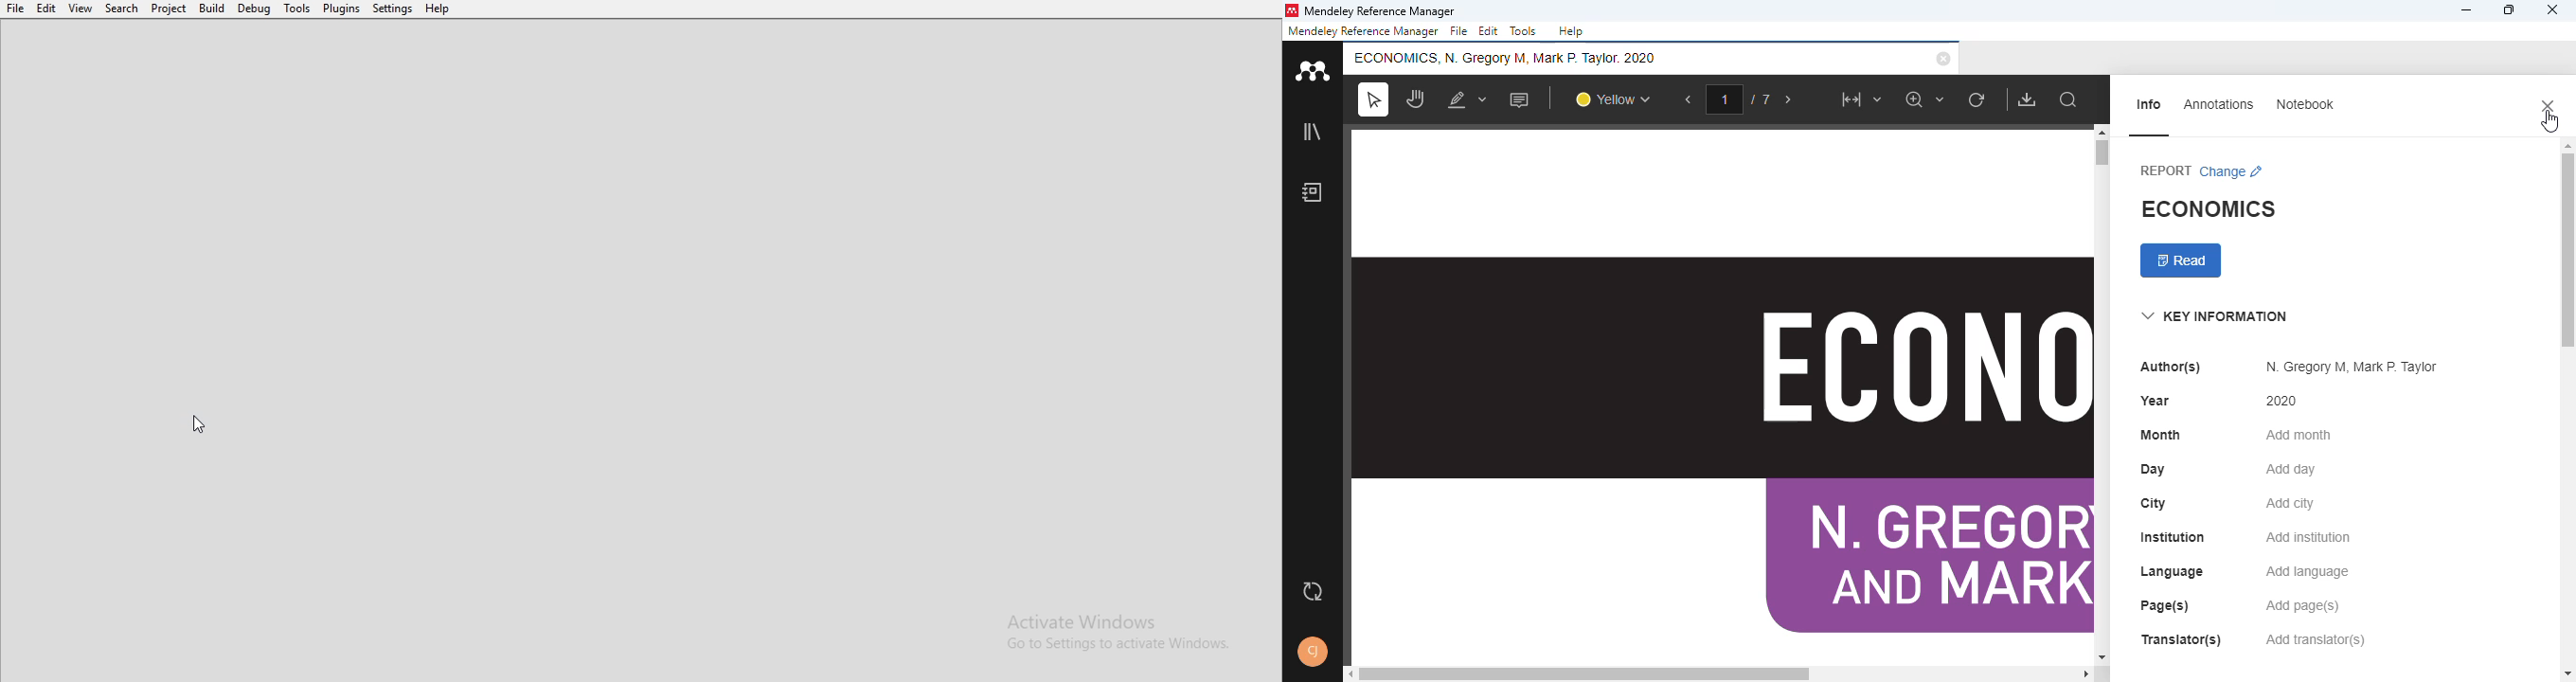 The height and width of the screenshot is (700, 2576). Describe the element at coordinates (200, 424) in the screenshot. I see `Cursor` at that location.